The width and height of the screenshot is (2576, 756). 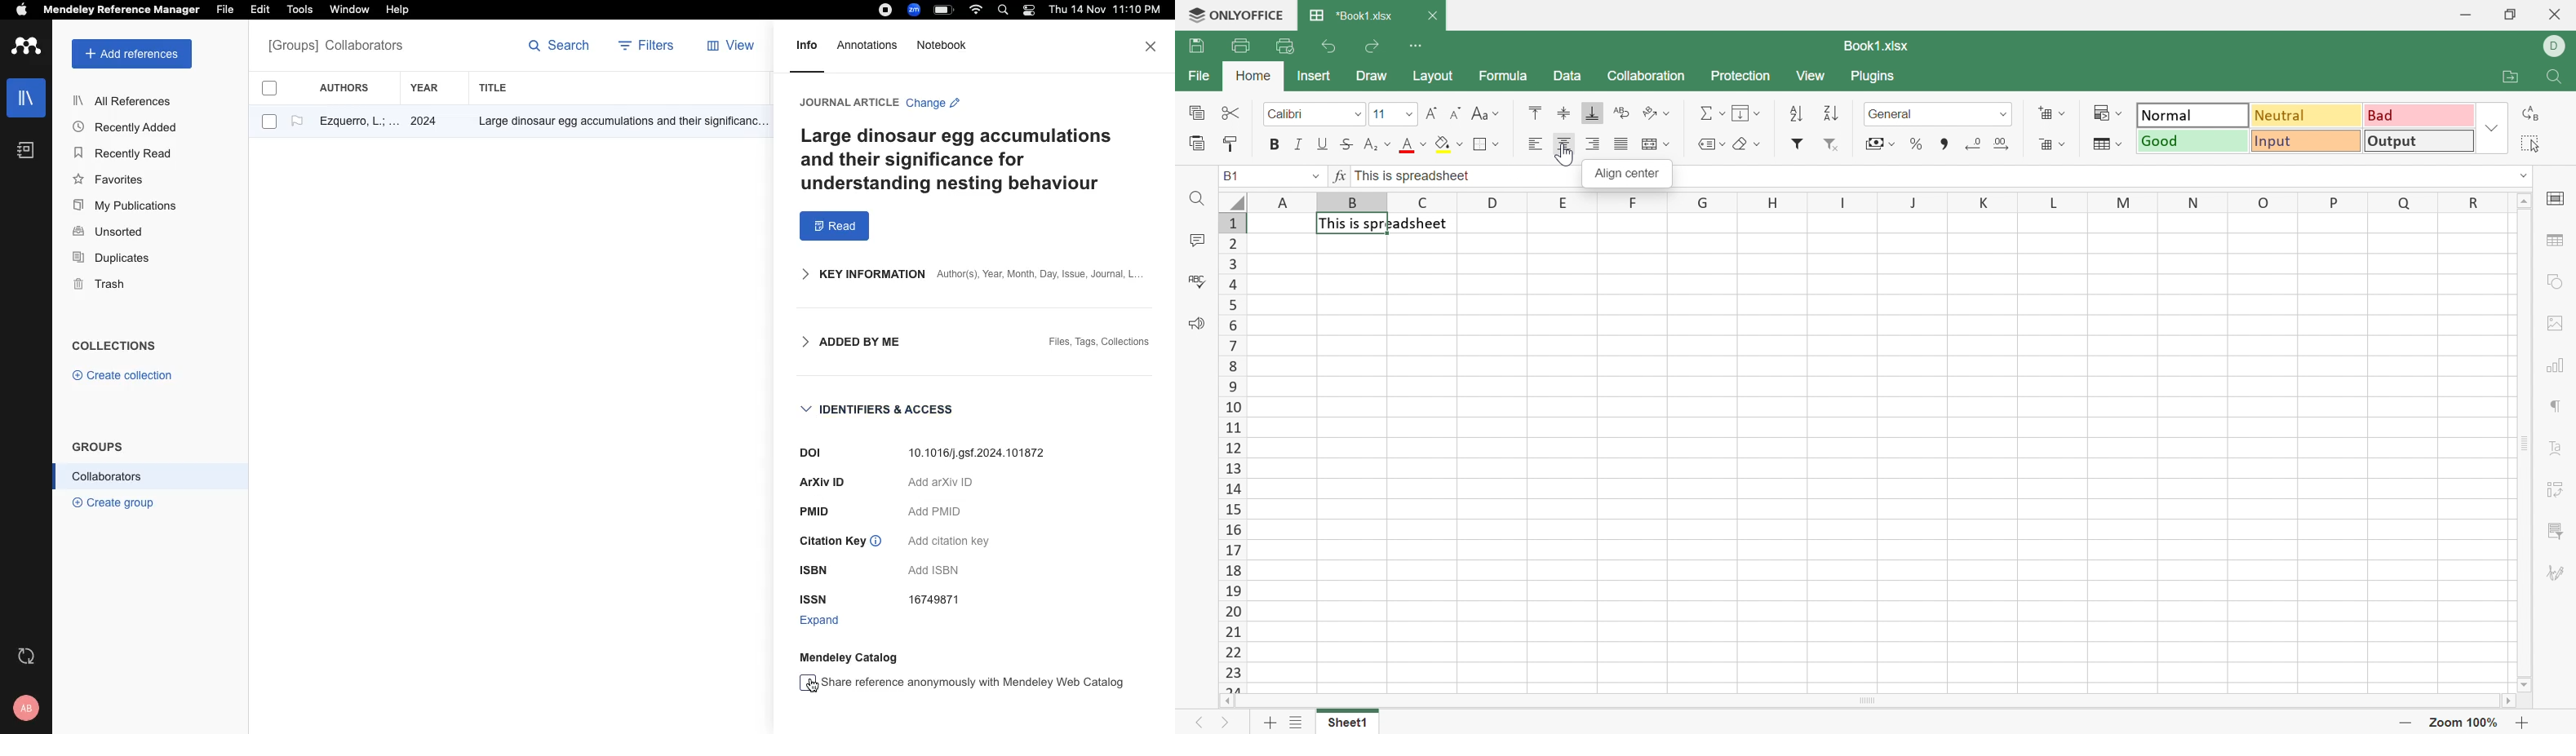 I want to click on Zoom In, so click(x=2523, y=722).